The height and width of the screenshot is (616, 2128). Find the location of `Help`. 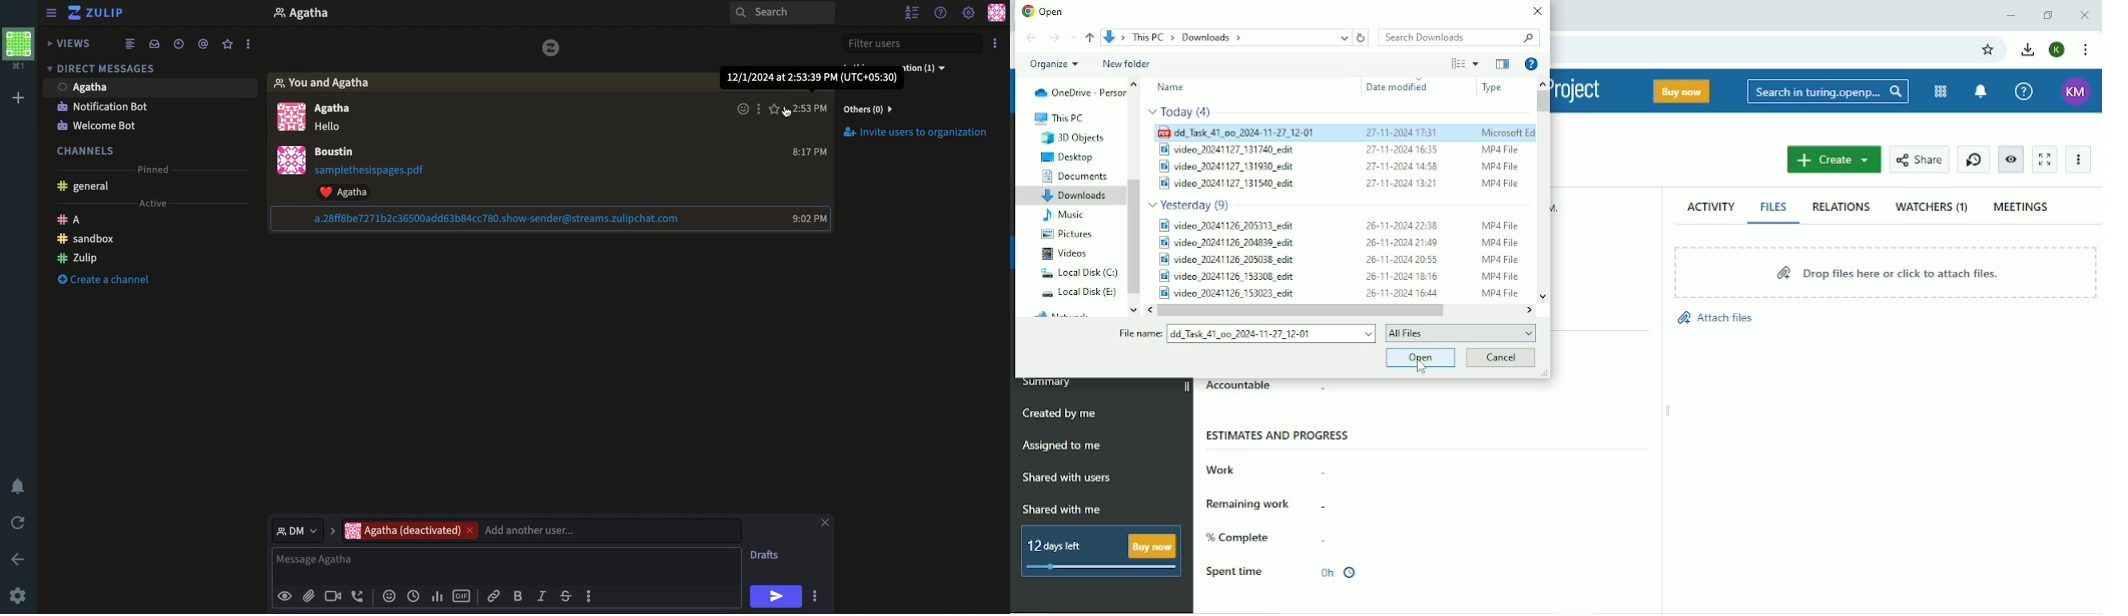

Help is located at coordinates (943, 14).